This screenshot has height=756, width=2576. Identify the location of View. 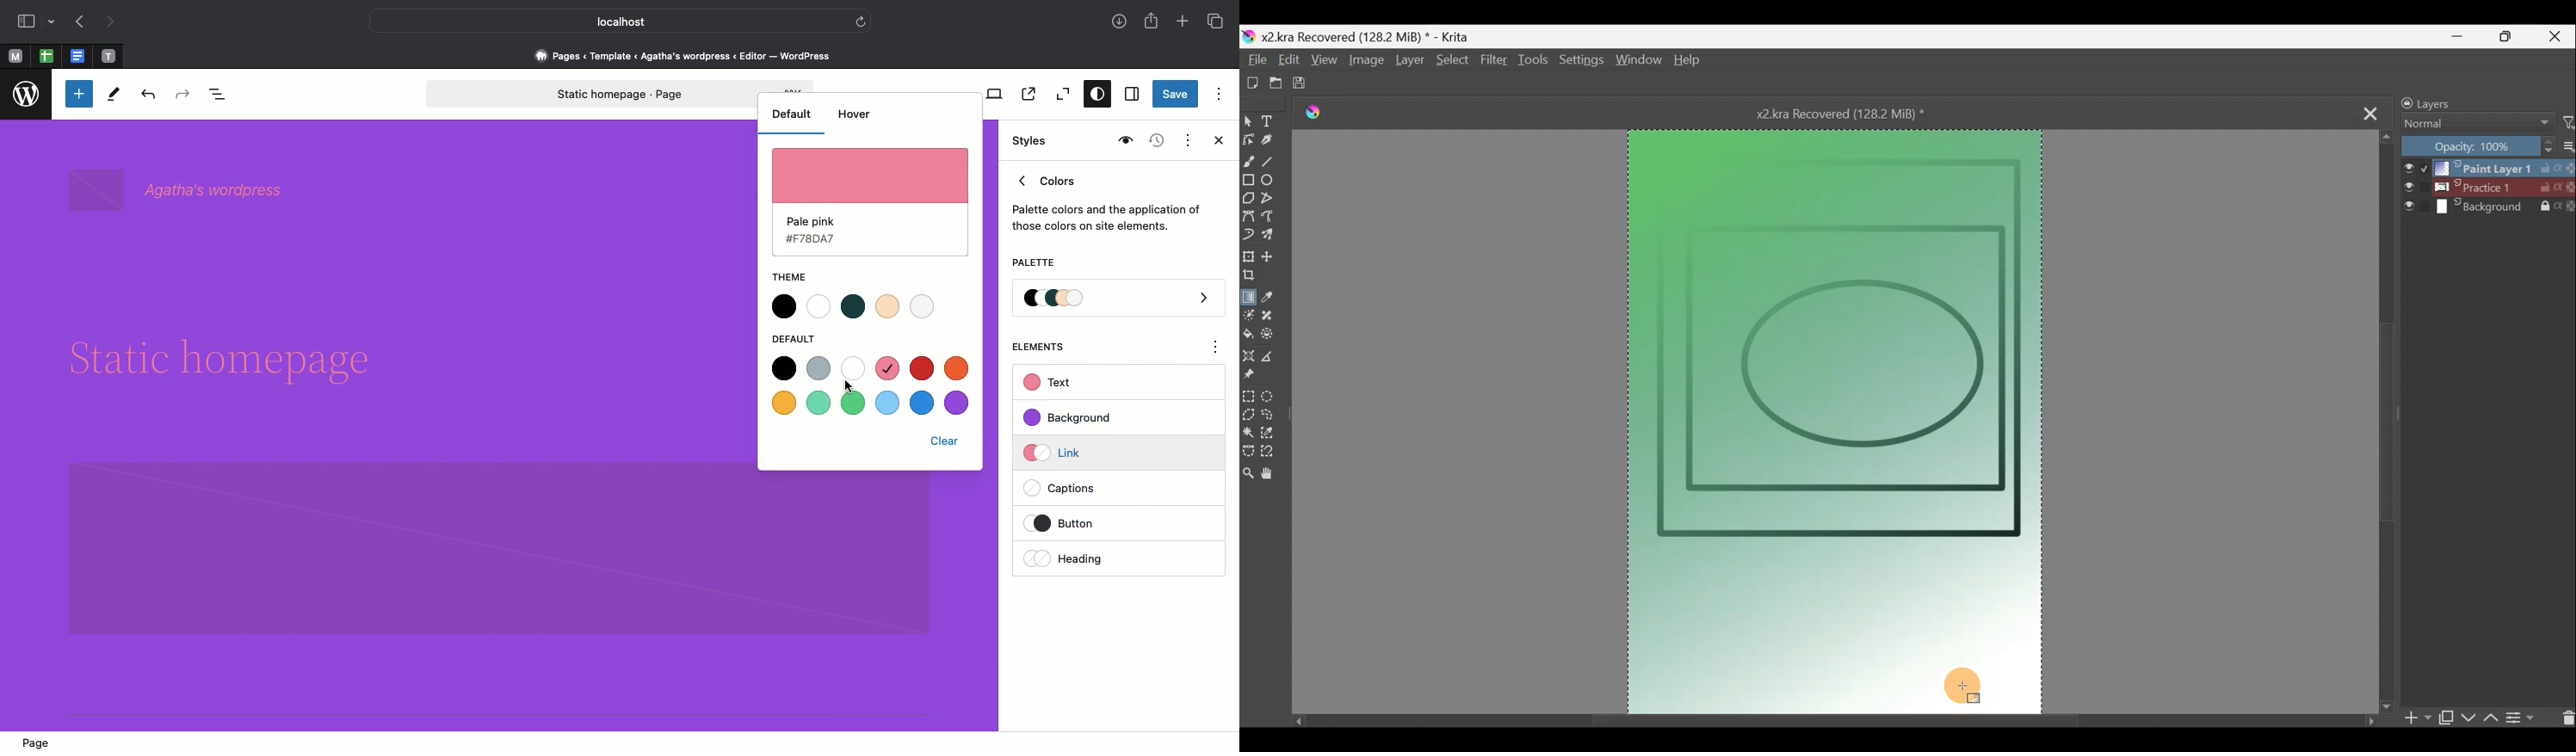
(1324, 63).